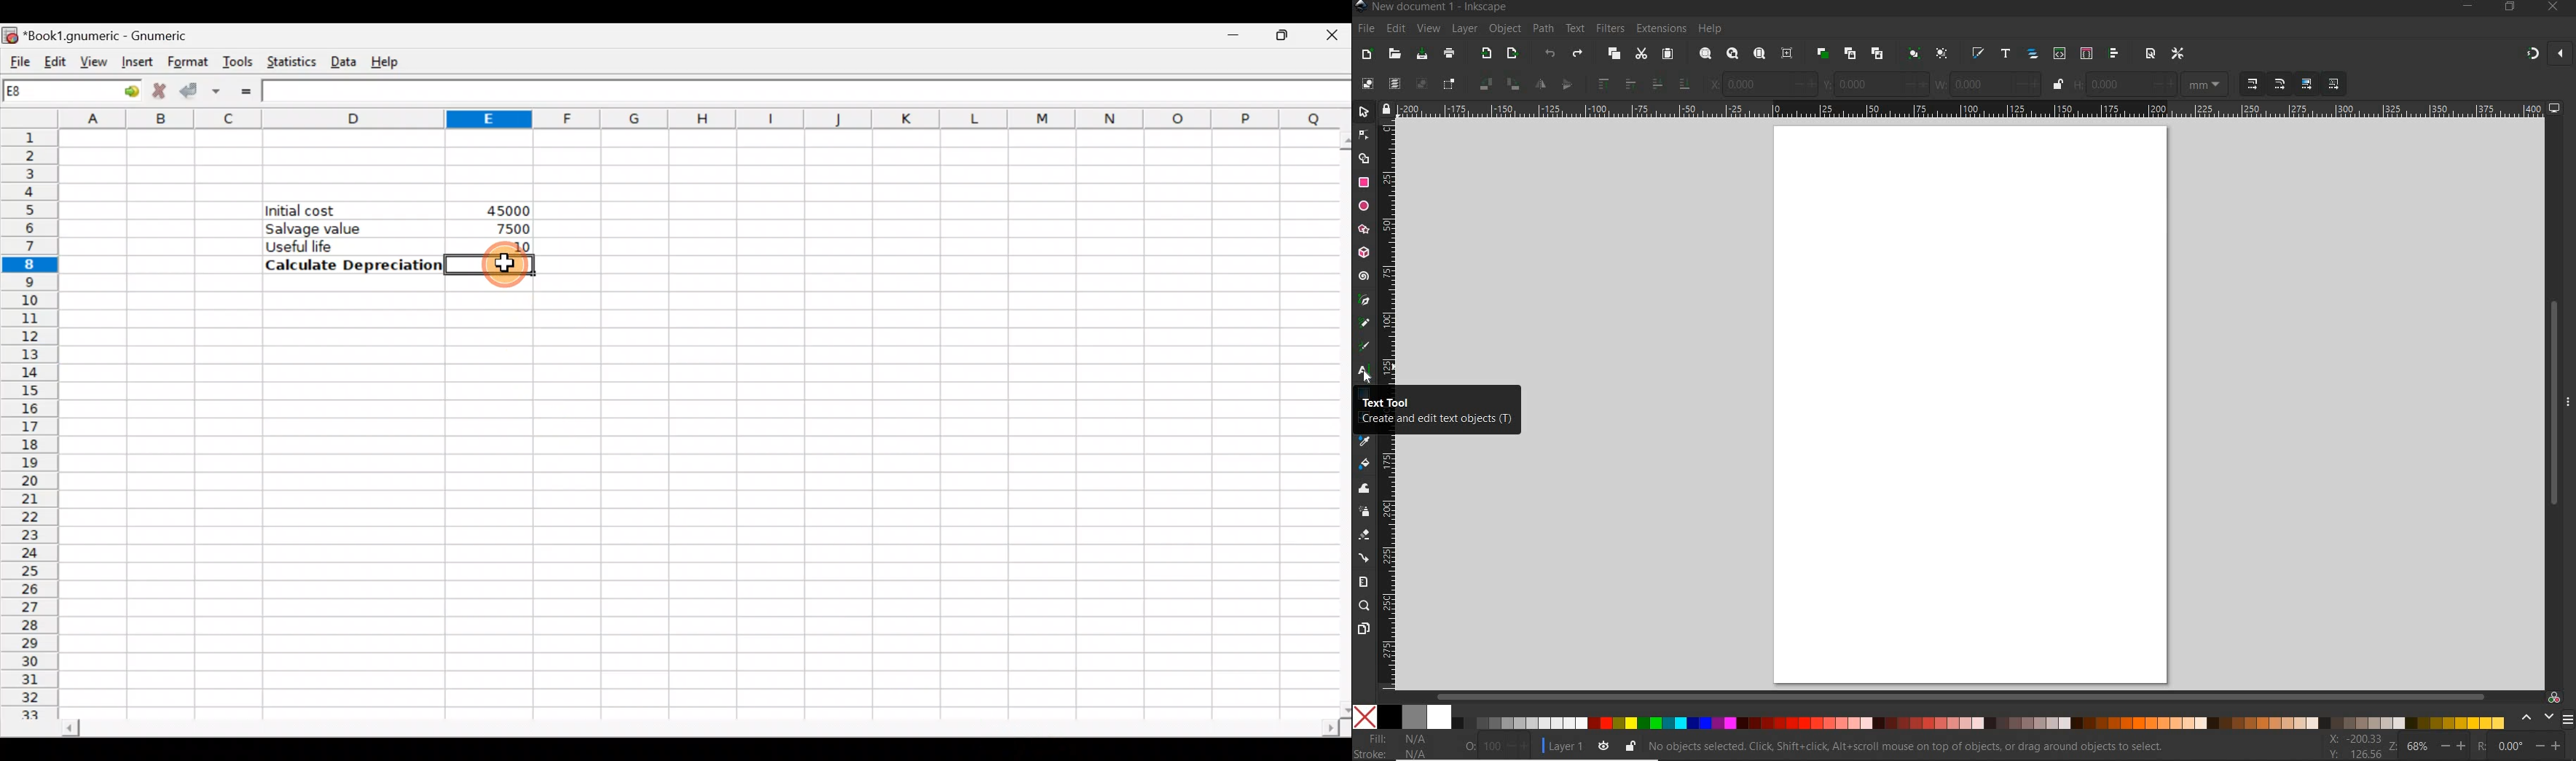 This screenshot has width=2576, height=784. I want to click on calligraphy tool, so click(1366, 346).